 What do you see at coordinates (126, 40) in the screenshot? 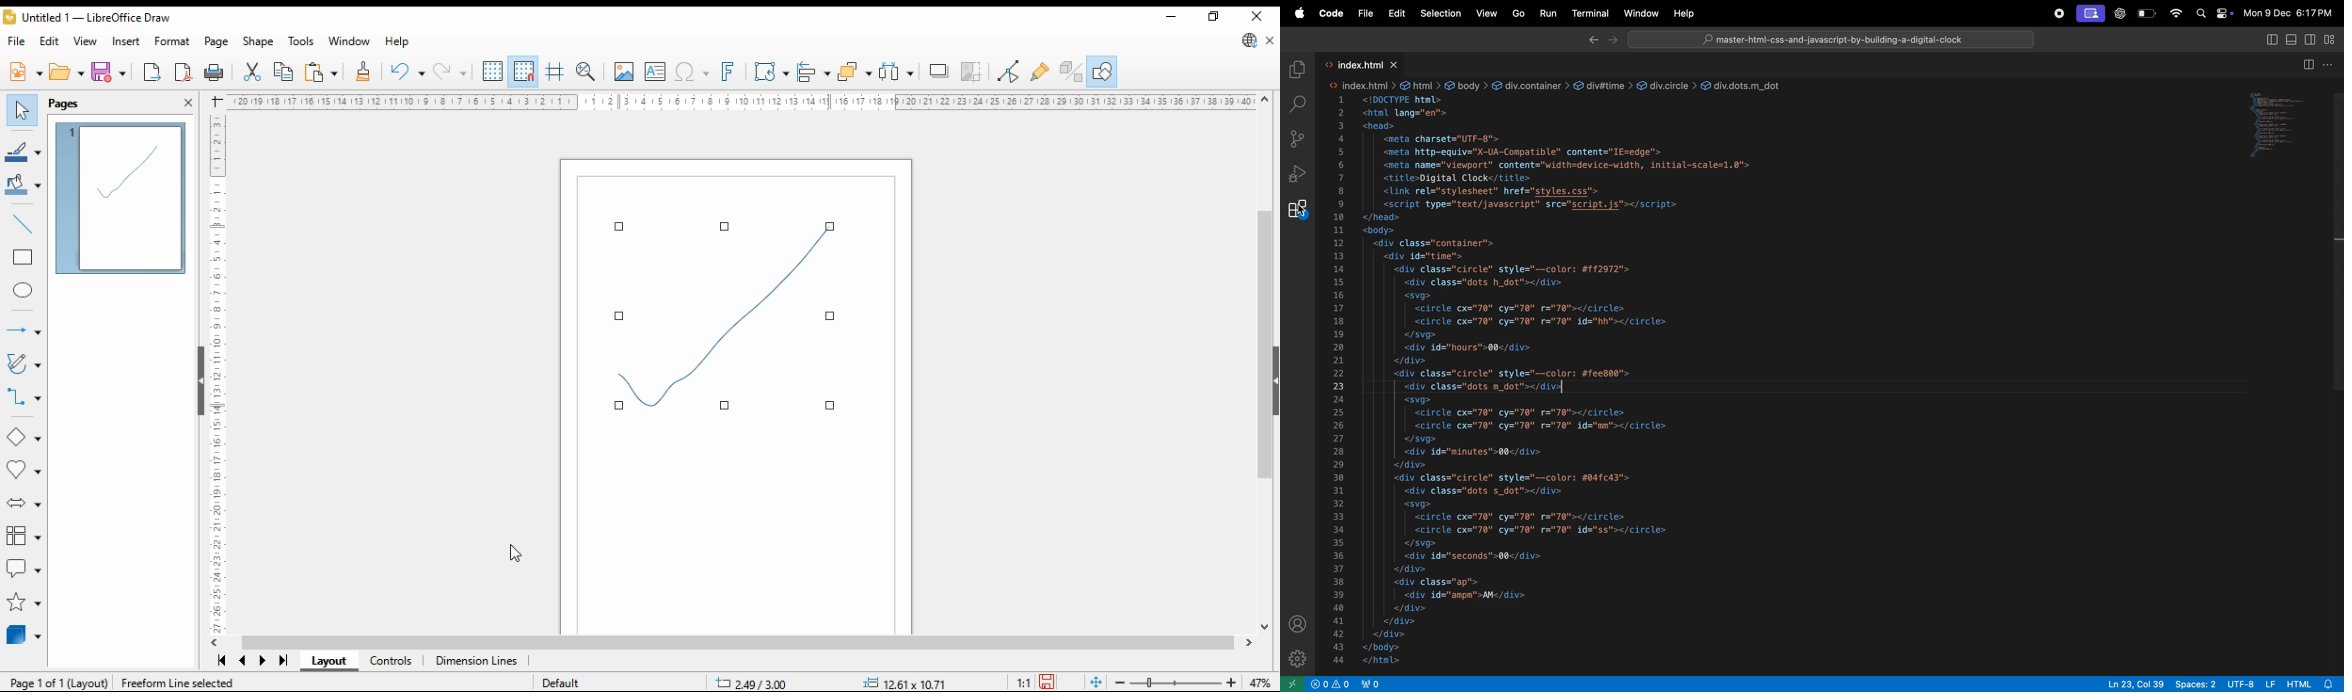
I see `insert` at bounding box center [126, 40].